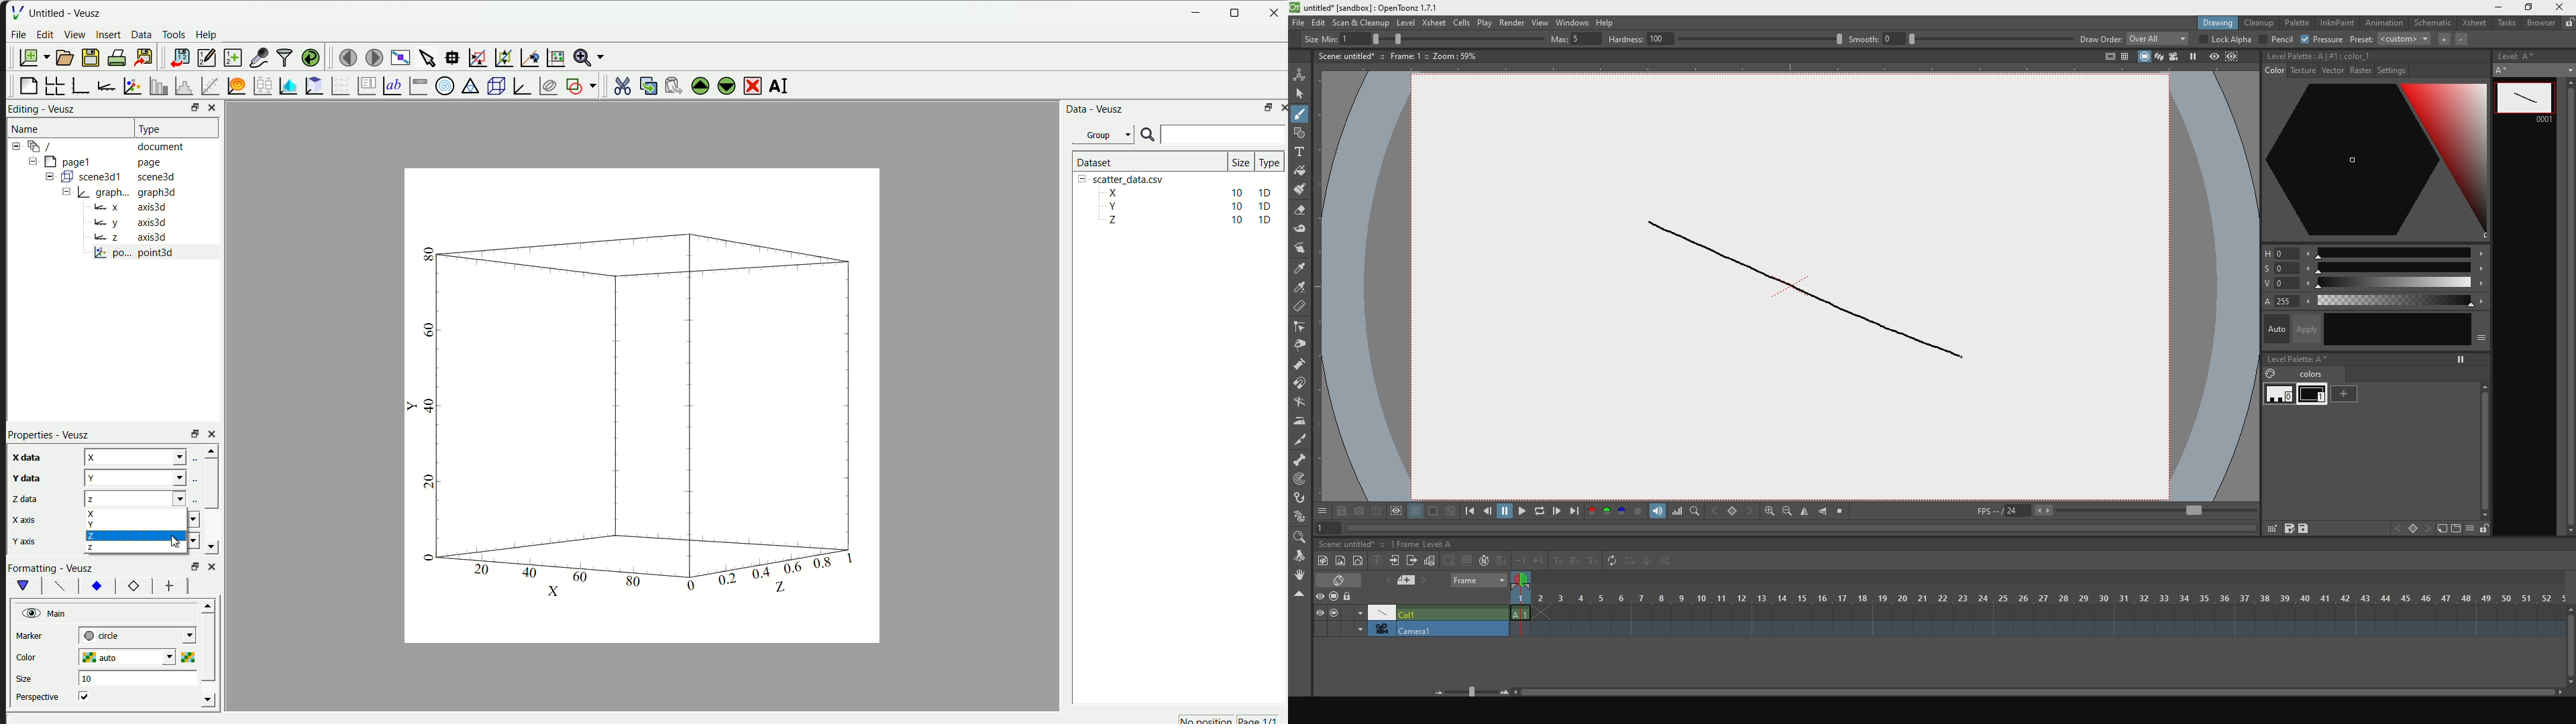  Describe the element at coordinates (2275, 40) in the screenshot. I see `pencil` at that location.